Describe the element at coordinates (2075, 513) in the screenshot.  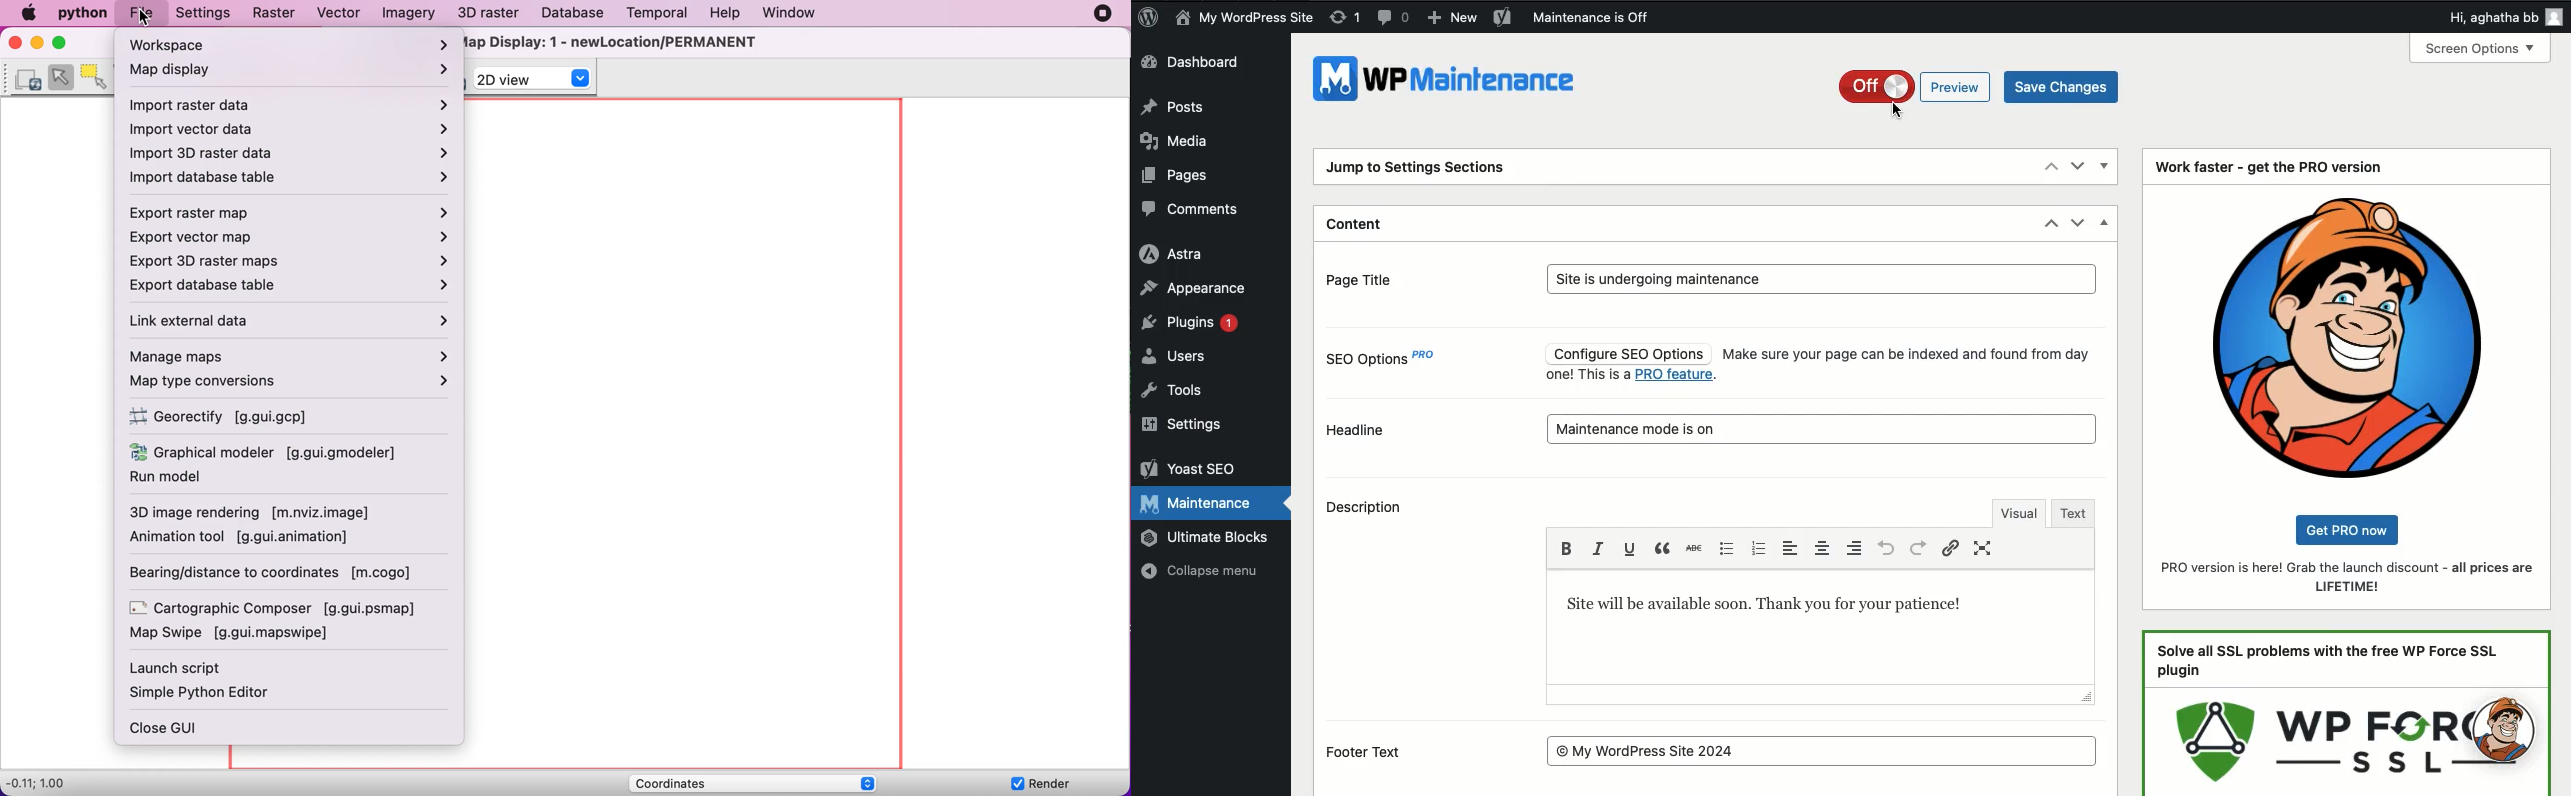
I see `Text` at that location.